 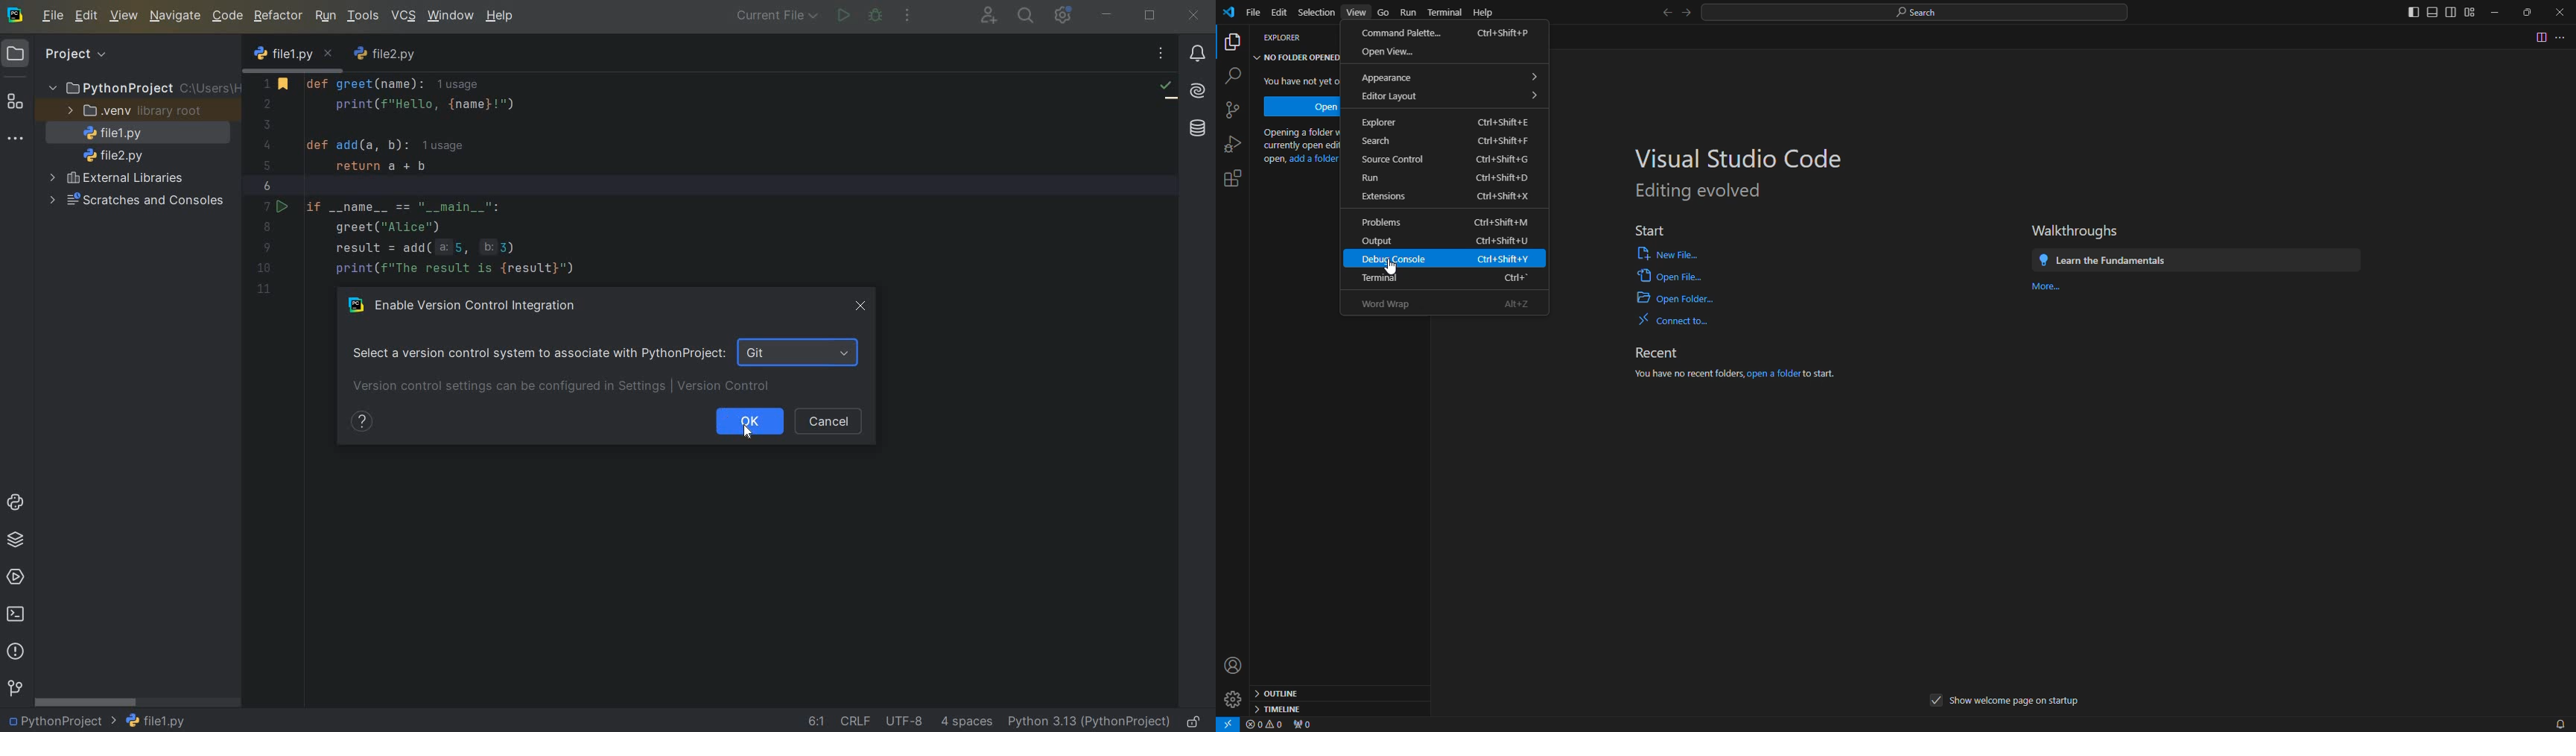 I want to click on indent, so click(x=968, y=722).